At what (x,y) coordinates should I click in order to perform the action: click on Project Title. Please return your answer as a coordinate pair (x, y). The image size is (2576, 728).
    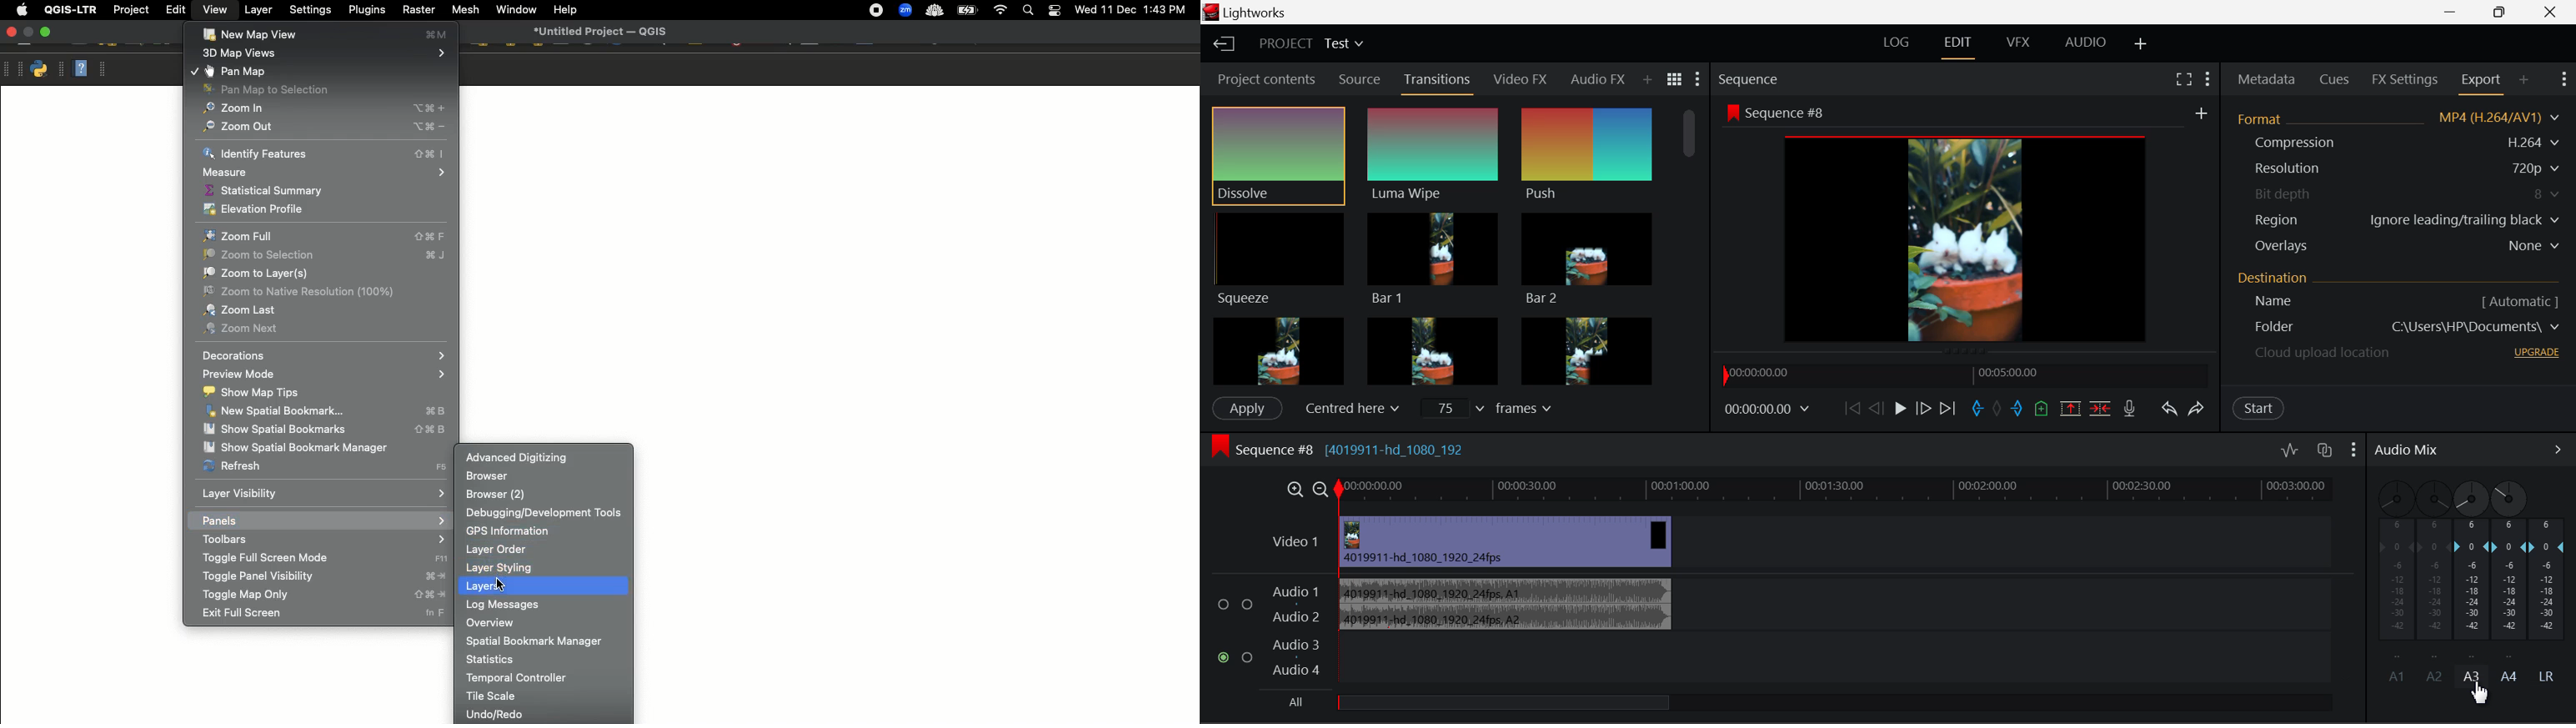
    Looking at the image, I should click on (1309, 42).